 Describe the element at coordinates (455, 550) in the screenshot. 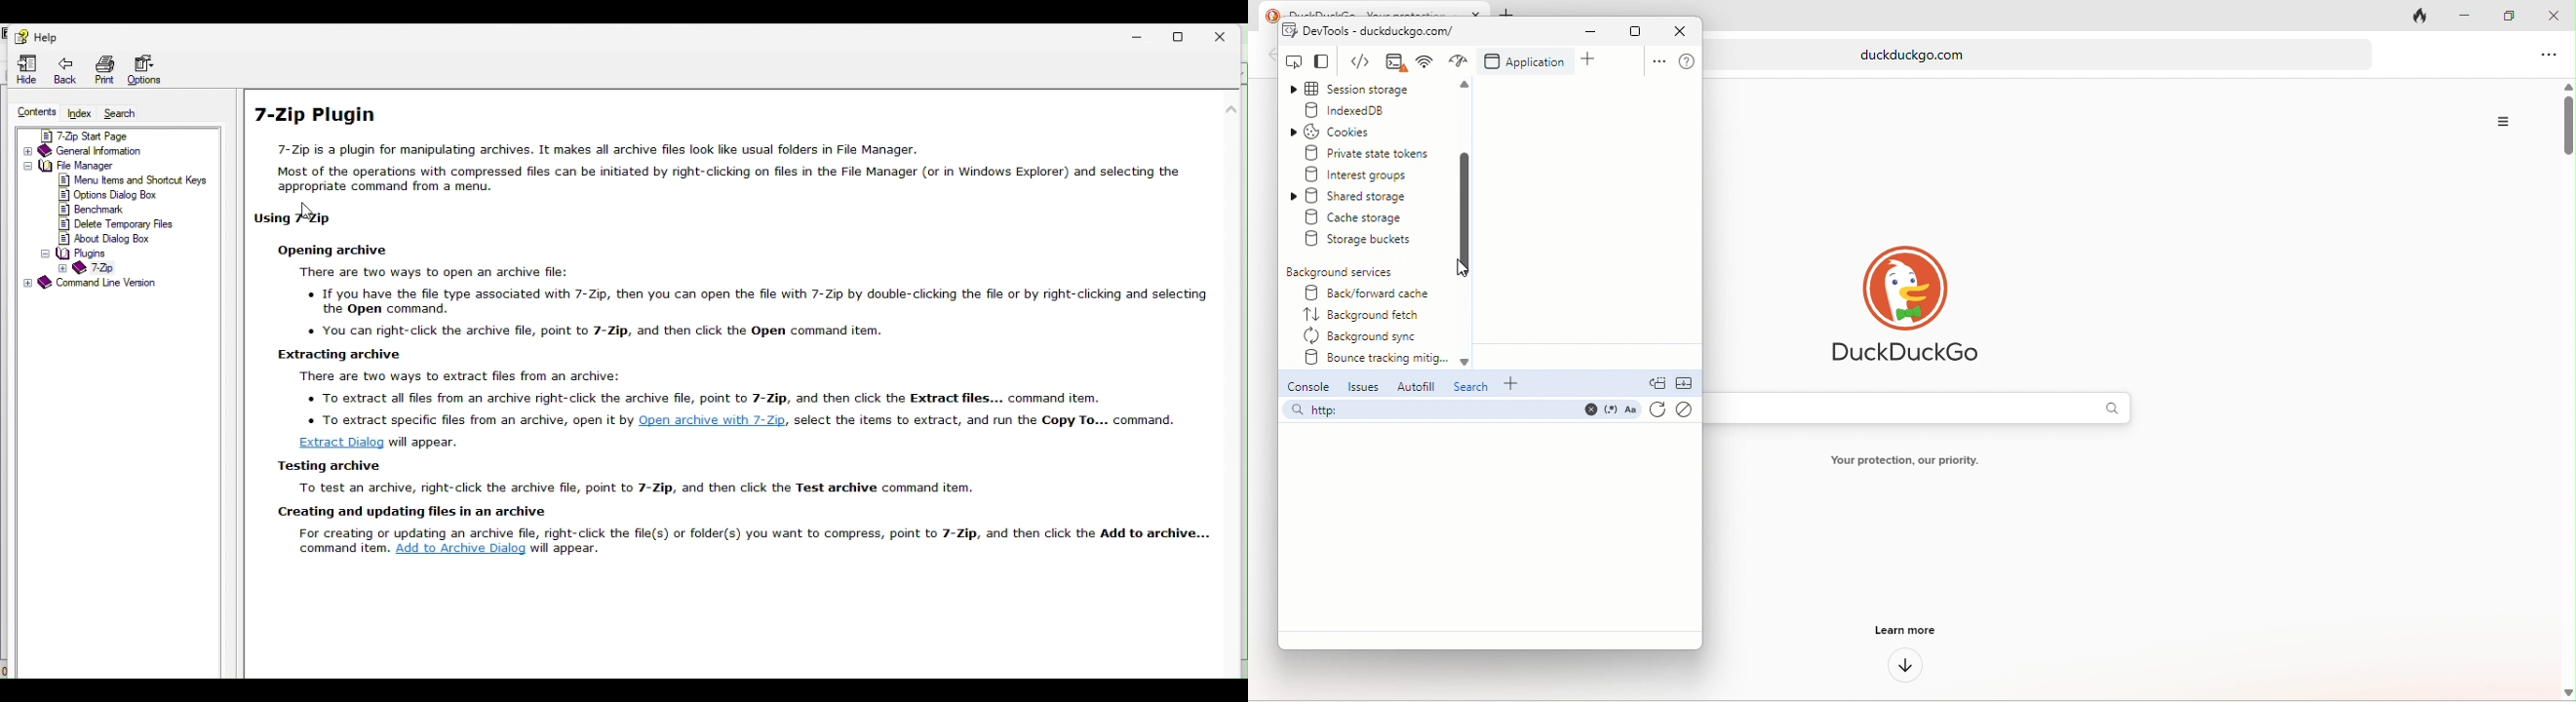

I see `add to archive dialog` at that location.